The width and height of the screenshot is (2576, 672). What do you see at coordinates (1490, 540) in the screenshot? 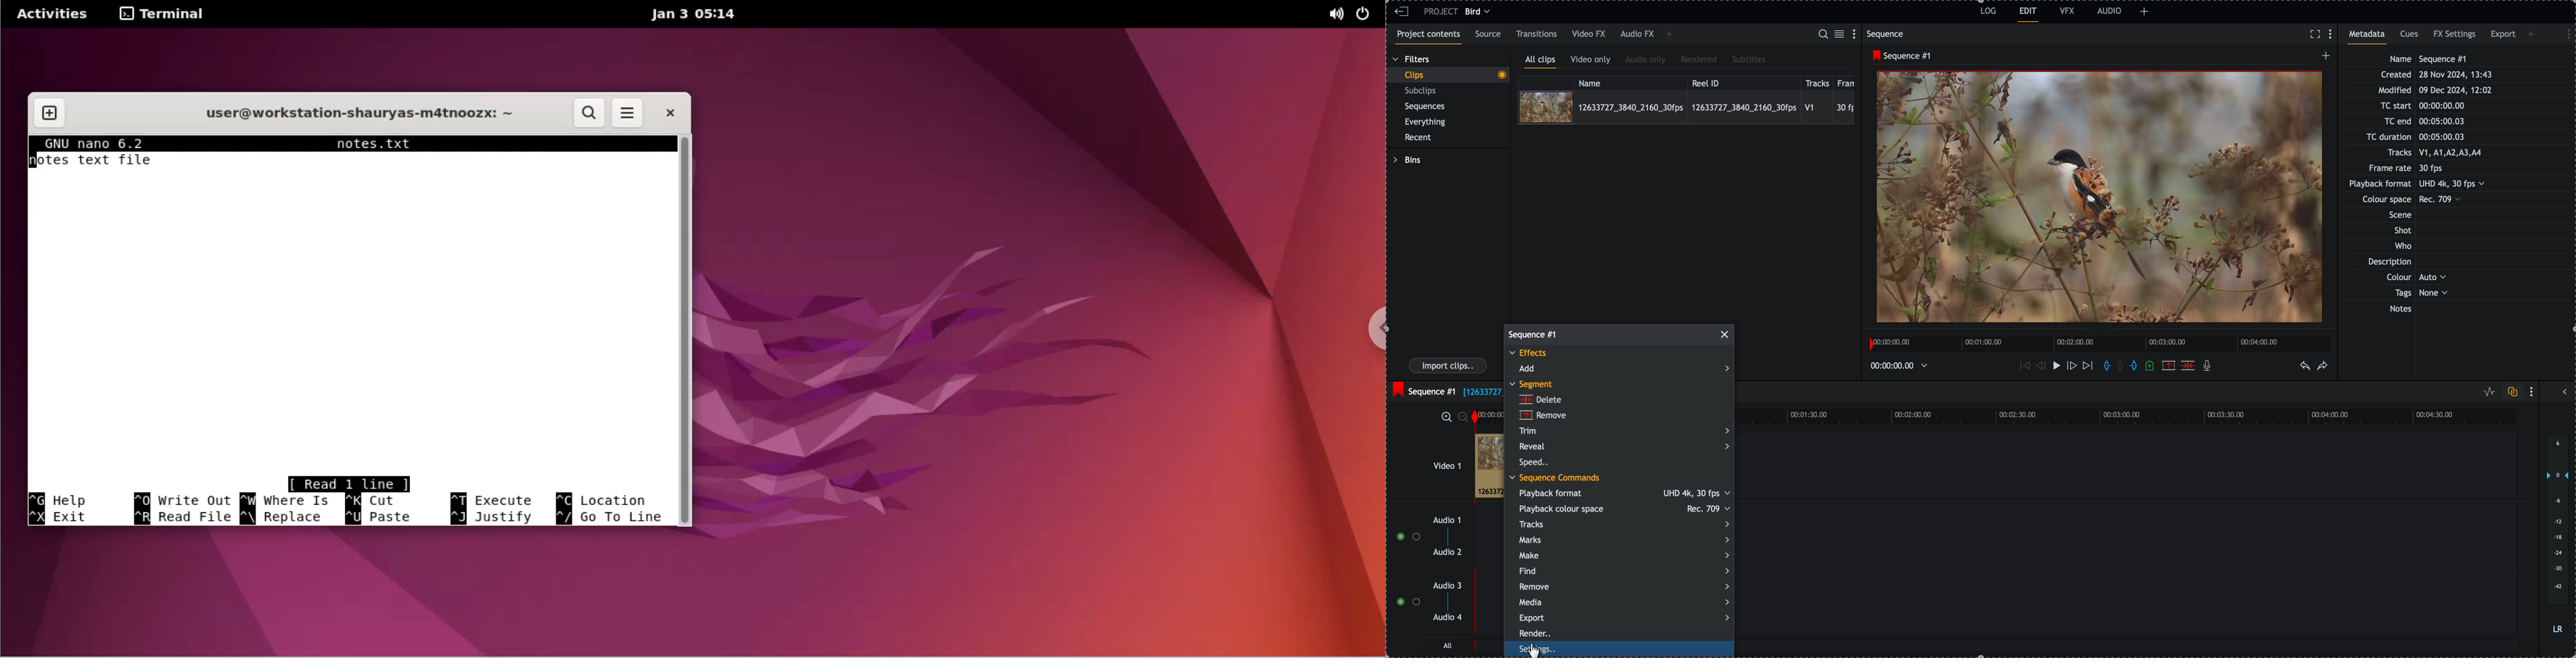
I see `track audio` at bounding box center [1490, 540].